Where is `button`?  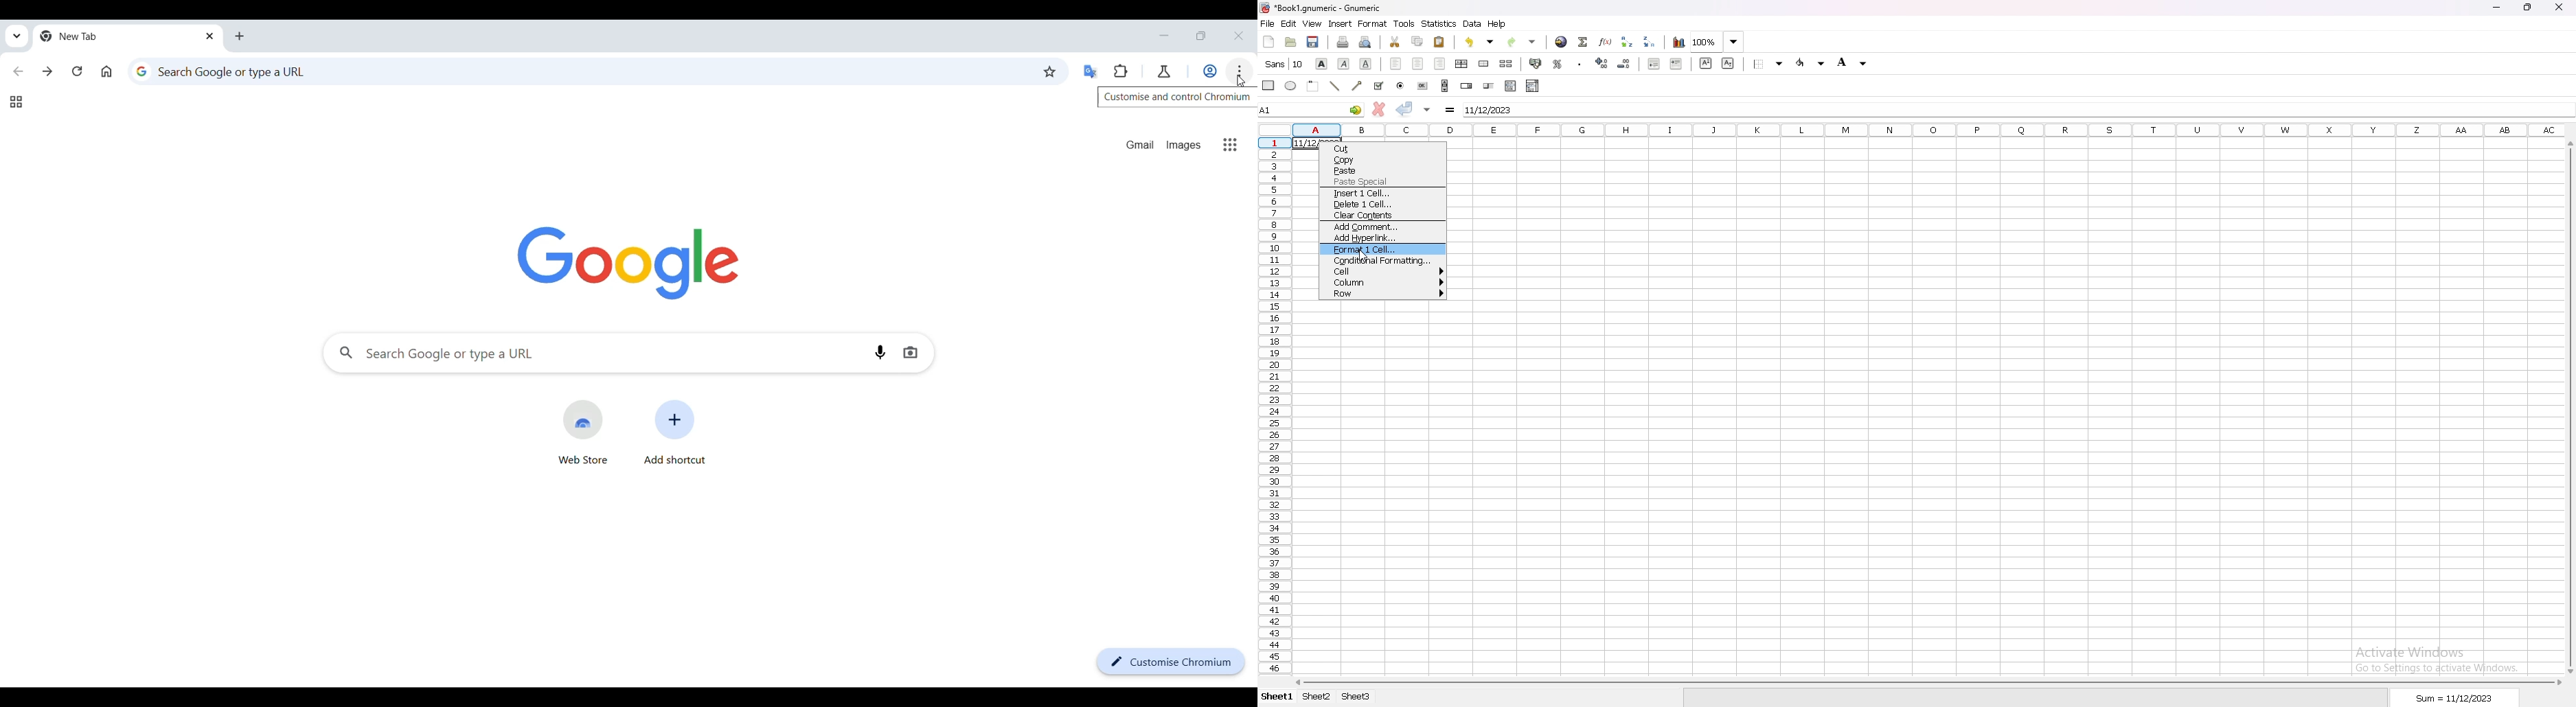
button is located at coordinates (1422, 86).